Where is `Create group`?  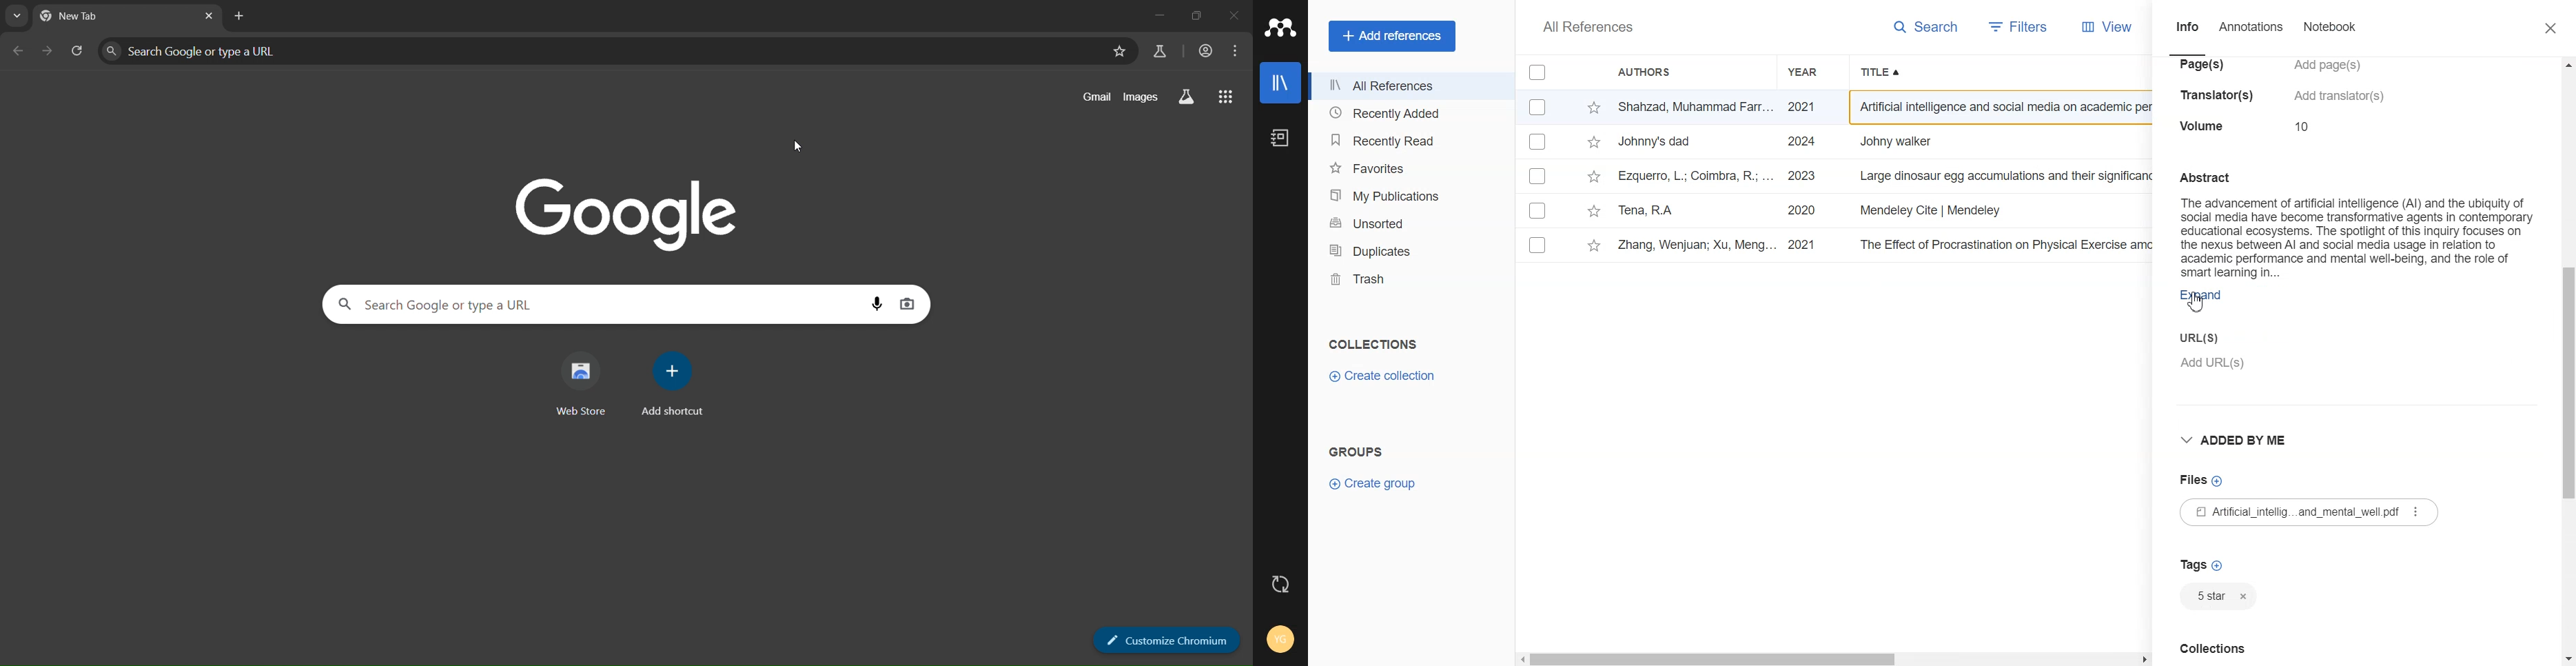 Create group is located at coordinates (1375, 484).